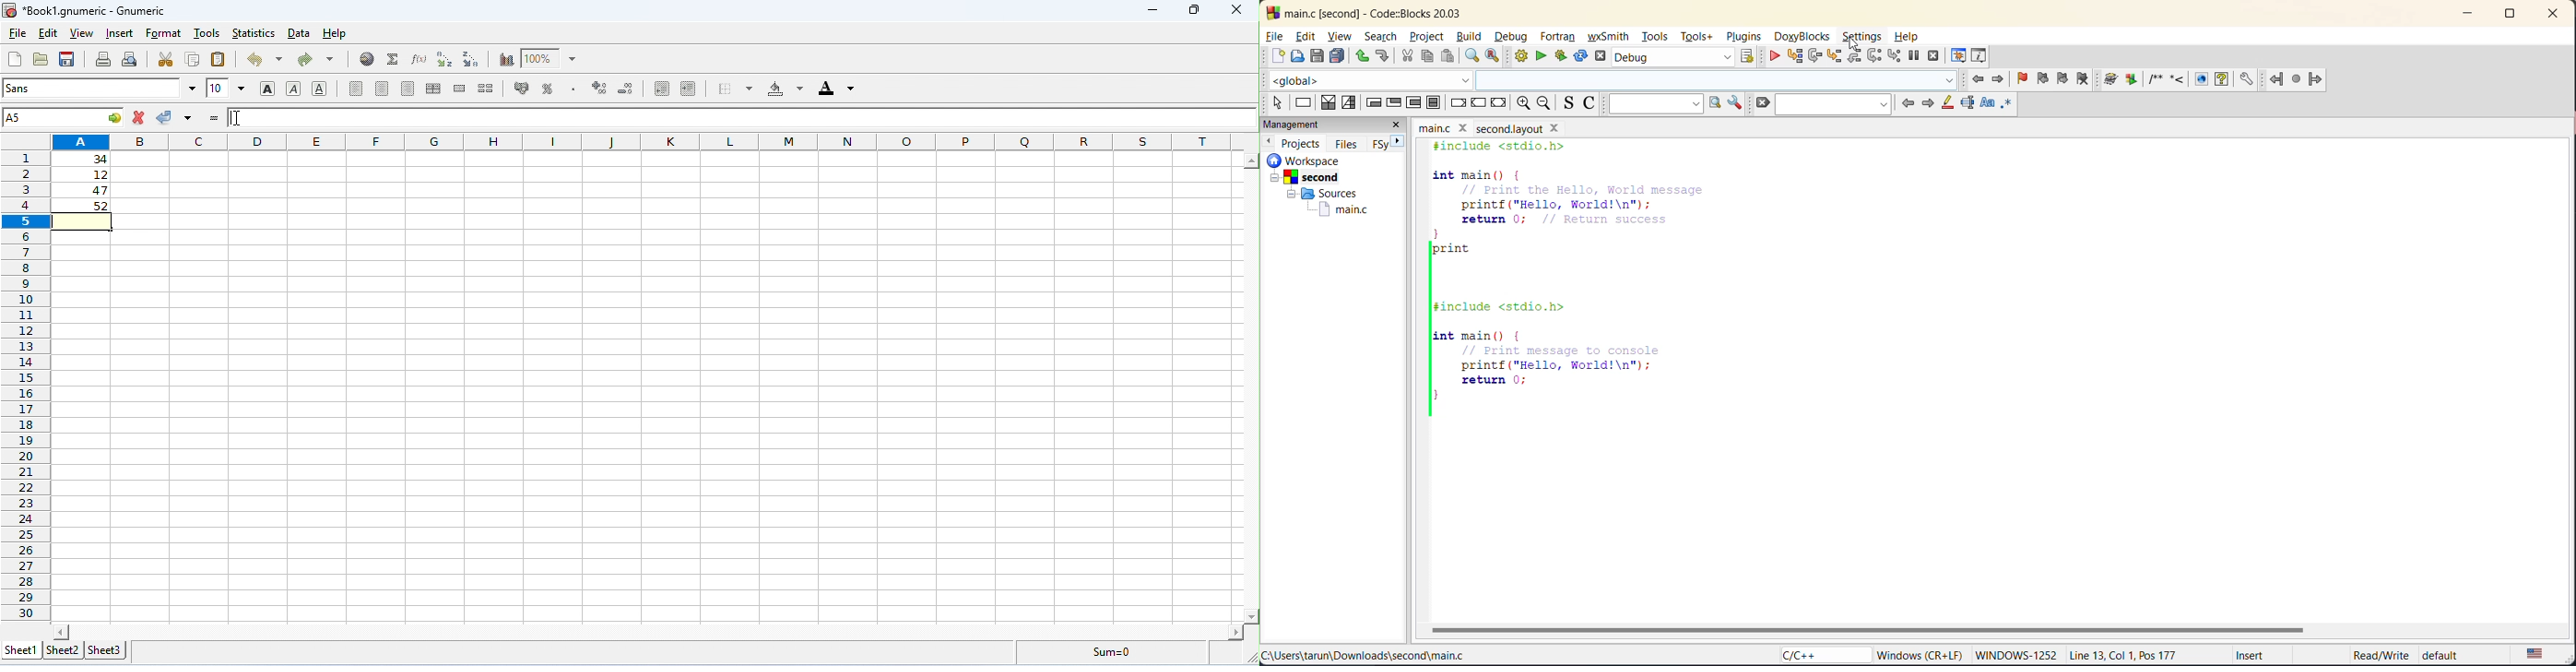 Image resolution: width=2576 pixels, height=672 pixels. Describe the element at coordinates (735, 88) in the screenshot. I see `borders` at that location.